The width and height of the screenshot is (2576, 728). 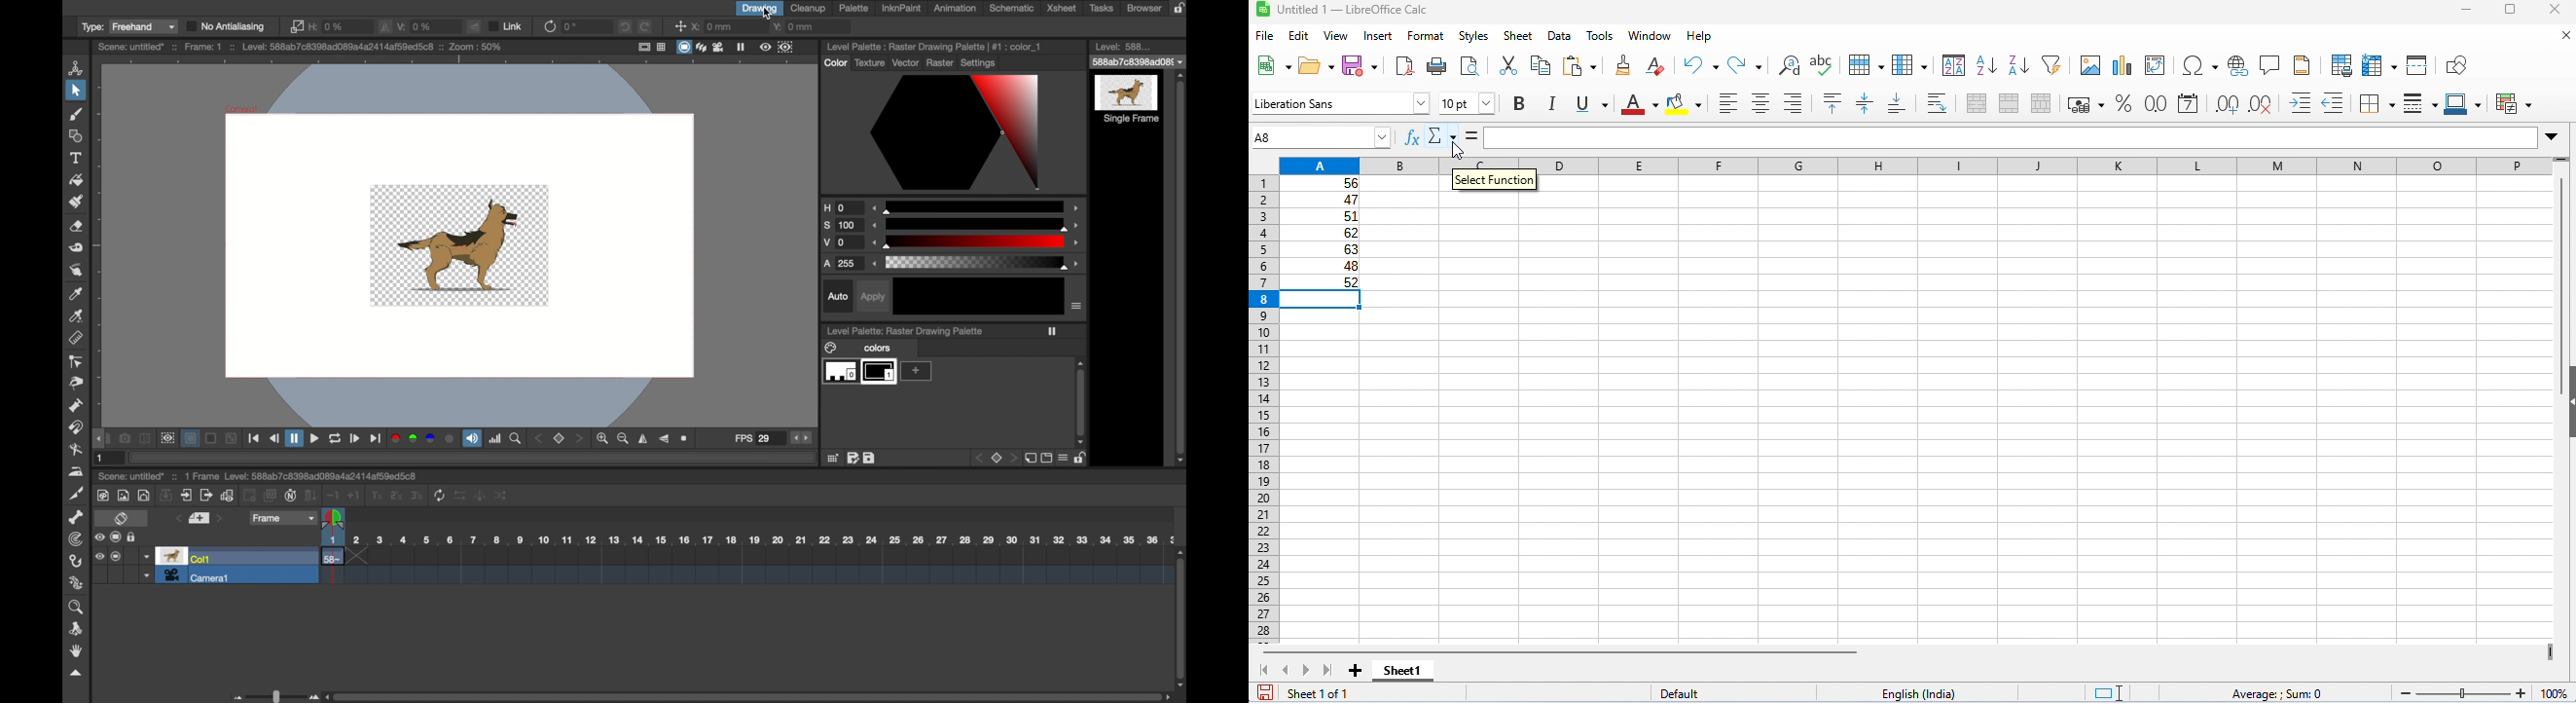 What do you see at coordinates (2510, 12) in the screenshot?
I see `maximize` at bounding box center [2510, 12].